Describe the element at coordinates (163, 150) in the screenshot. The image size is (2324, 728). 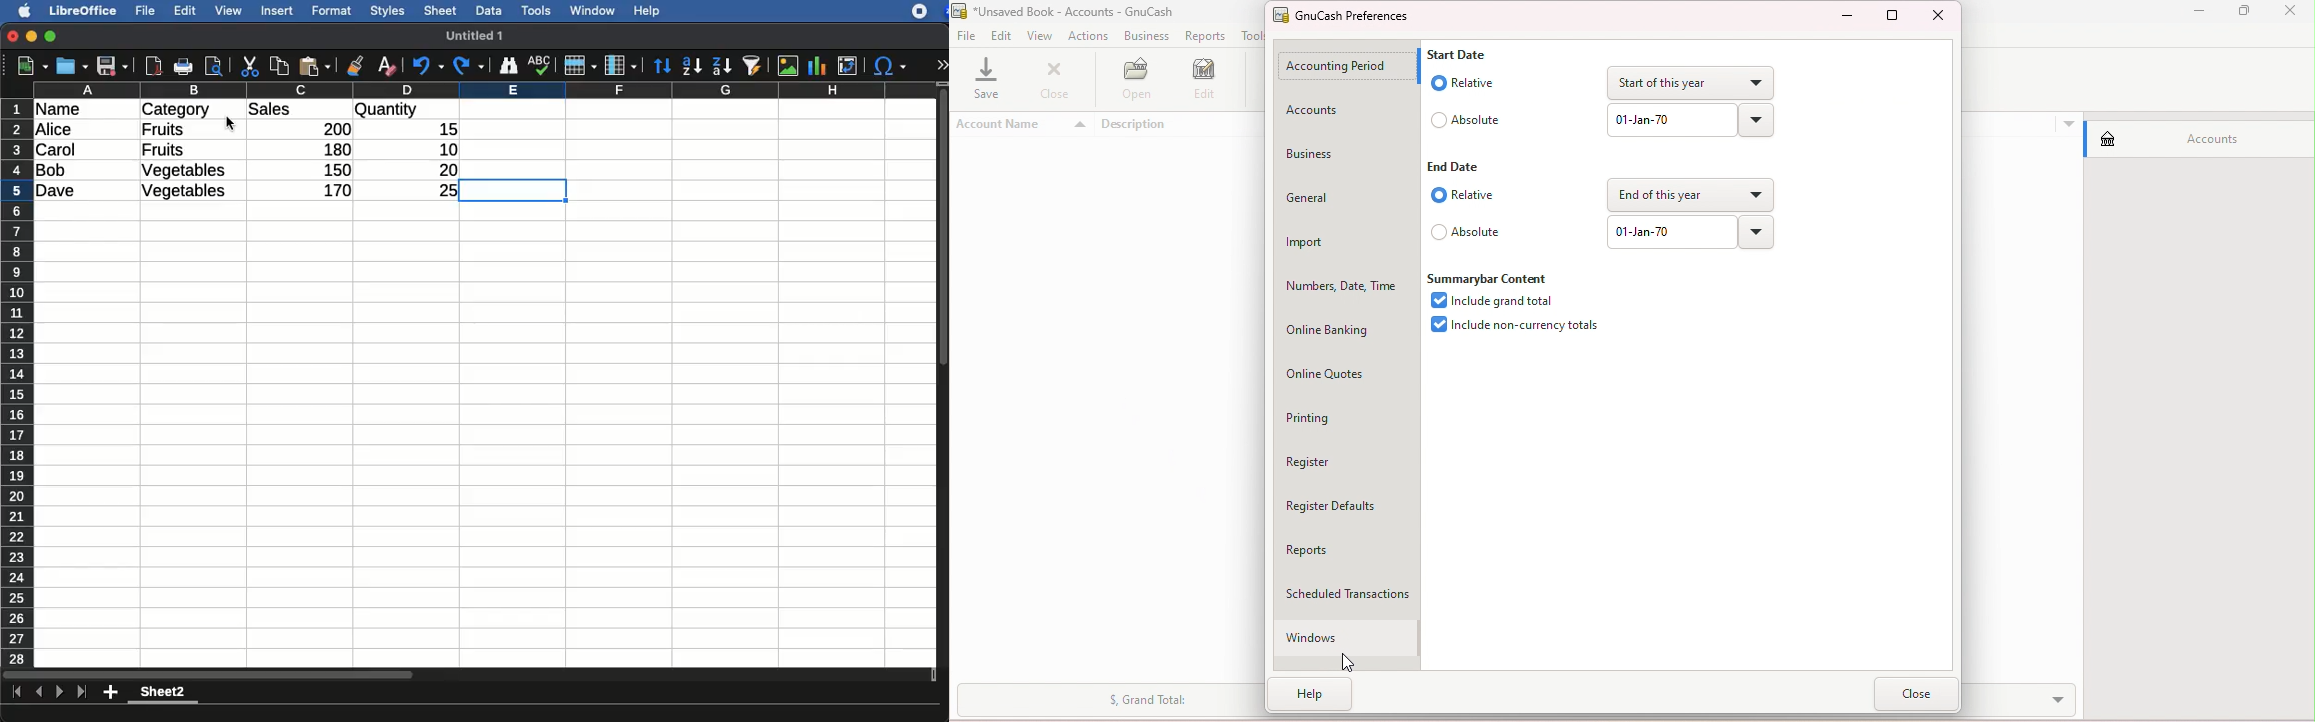
I see `Fruits` at that location.